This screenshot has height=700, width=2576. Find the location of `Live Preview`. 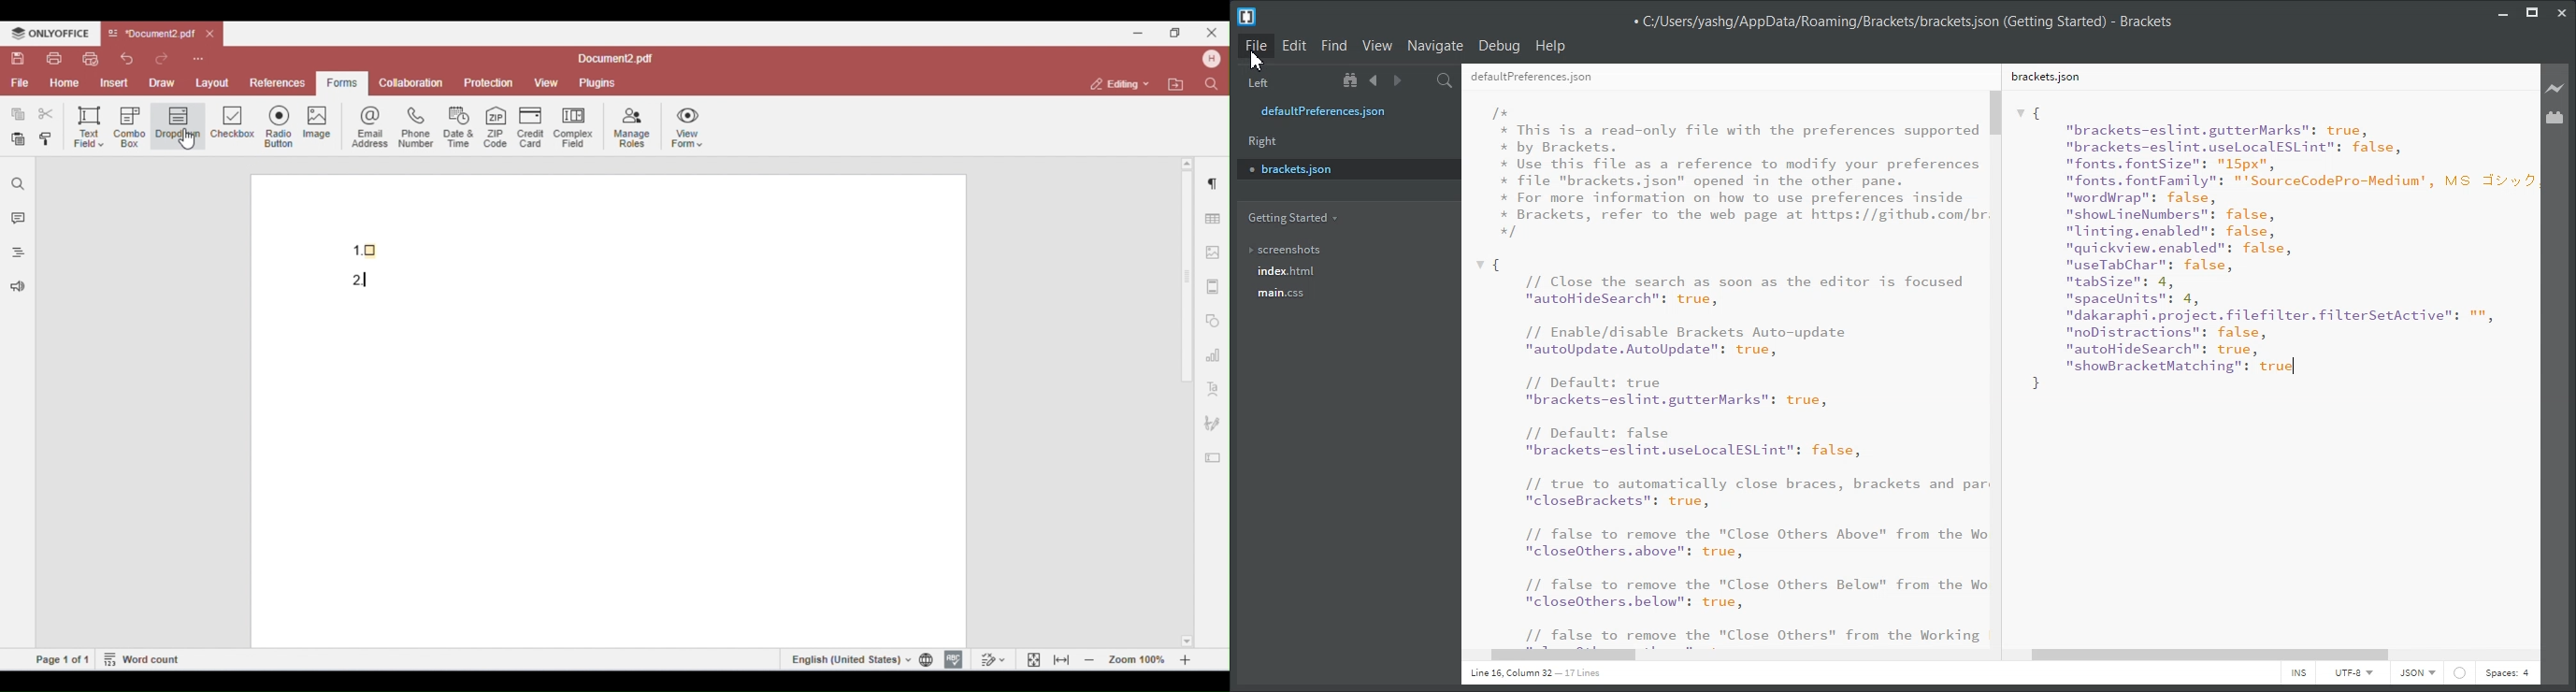

Live Preview is located at coordinates (2555, 87).